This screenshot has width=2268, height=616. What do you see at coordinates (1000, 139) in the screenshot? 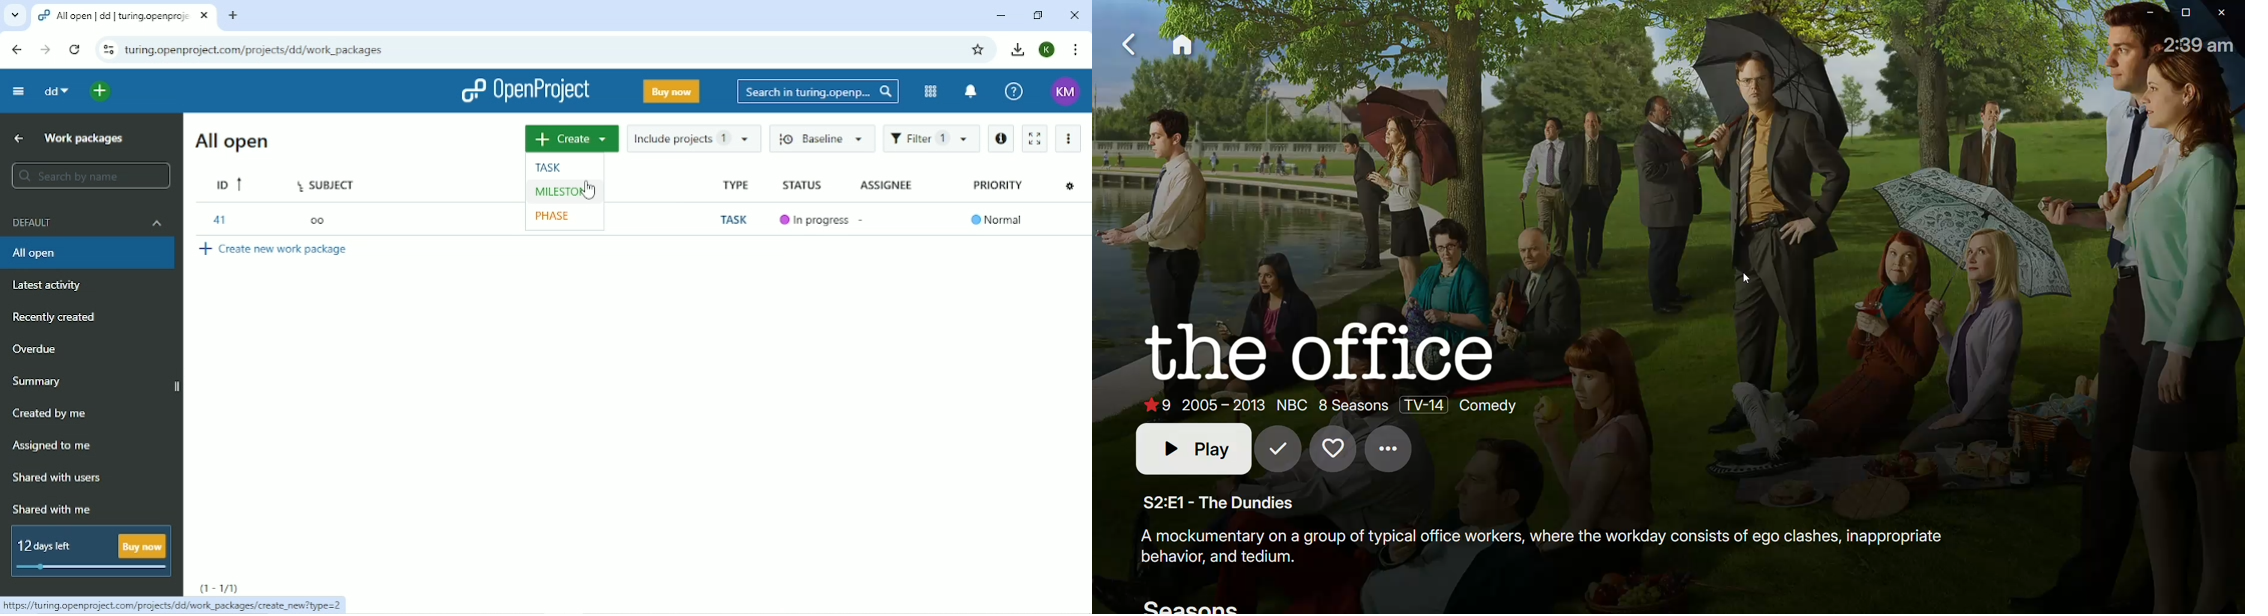
I see `Open details view` at bounding box center [1000, 139].